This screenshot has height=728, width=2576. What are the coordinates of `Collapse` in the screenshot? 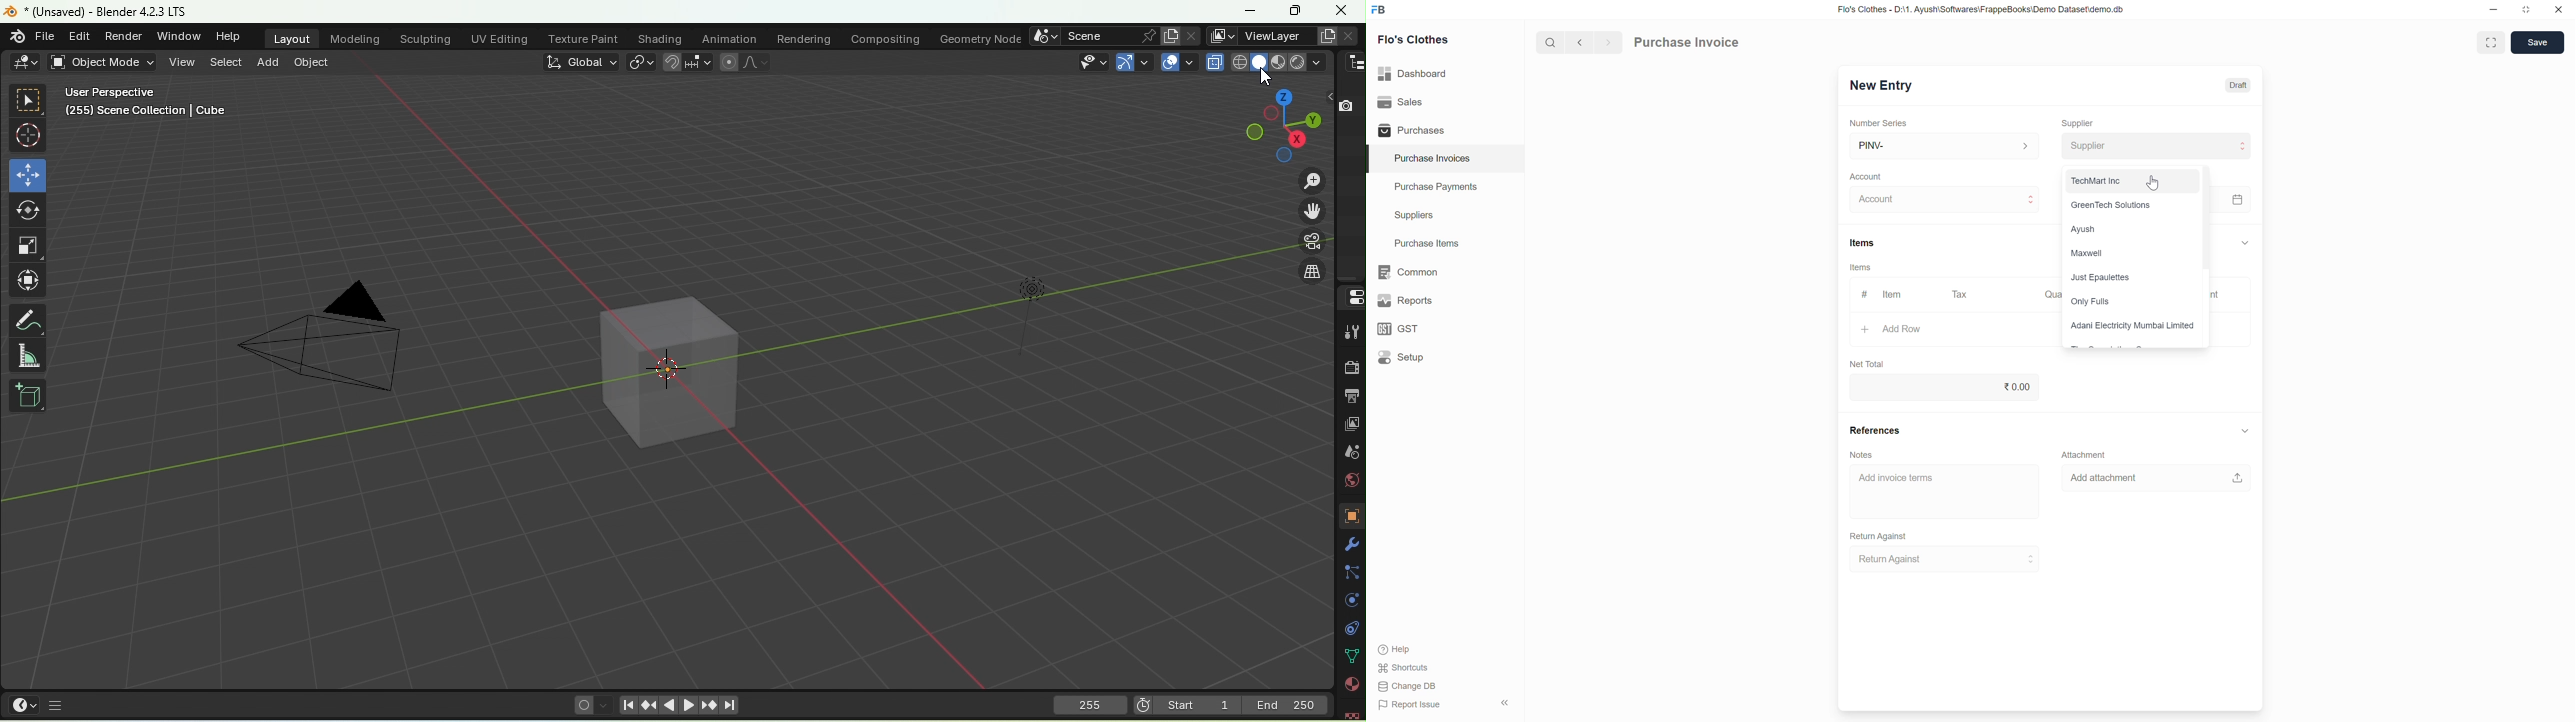 It's located at (2245, 242).